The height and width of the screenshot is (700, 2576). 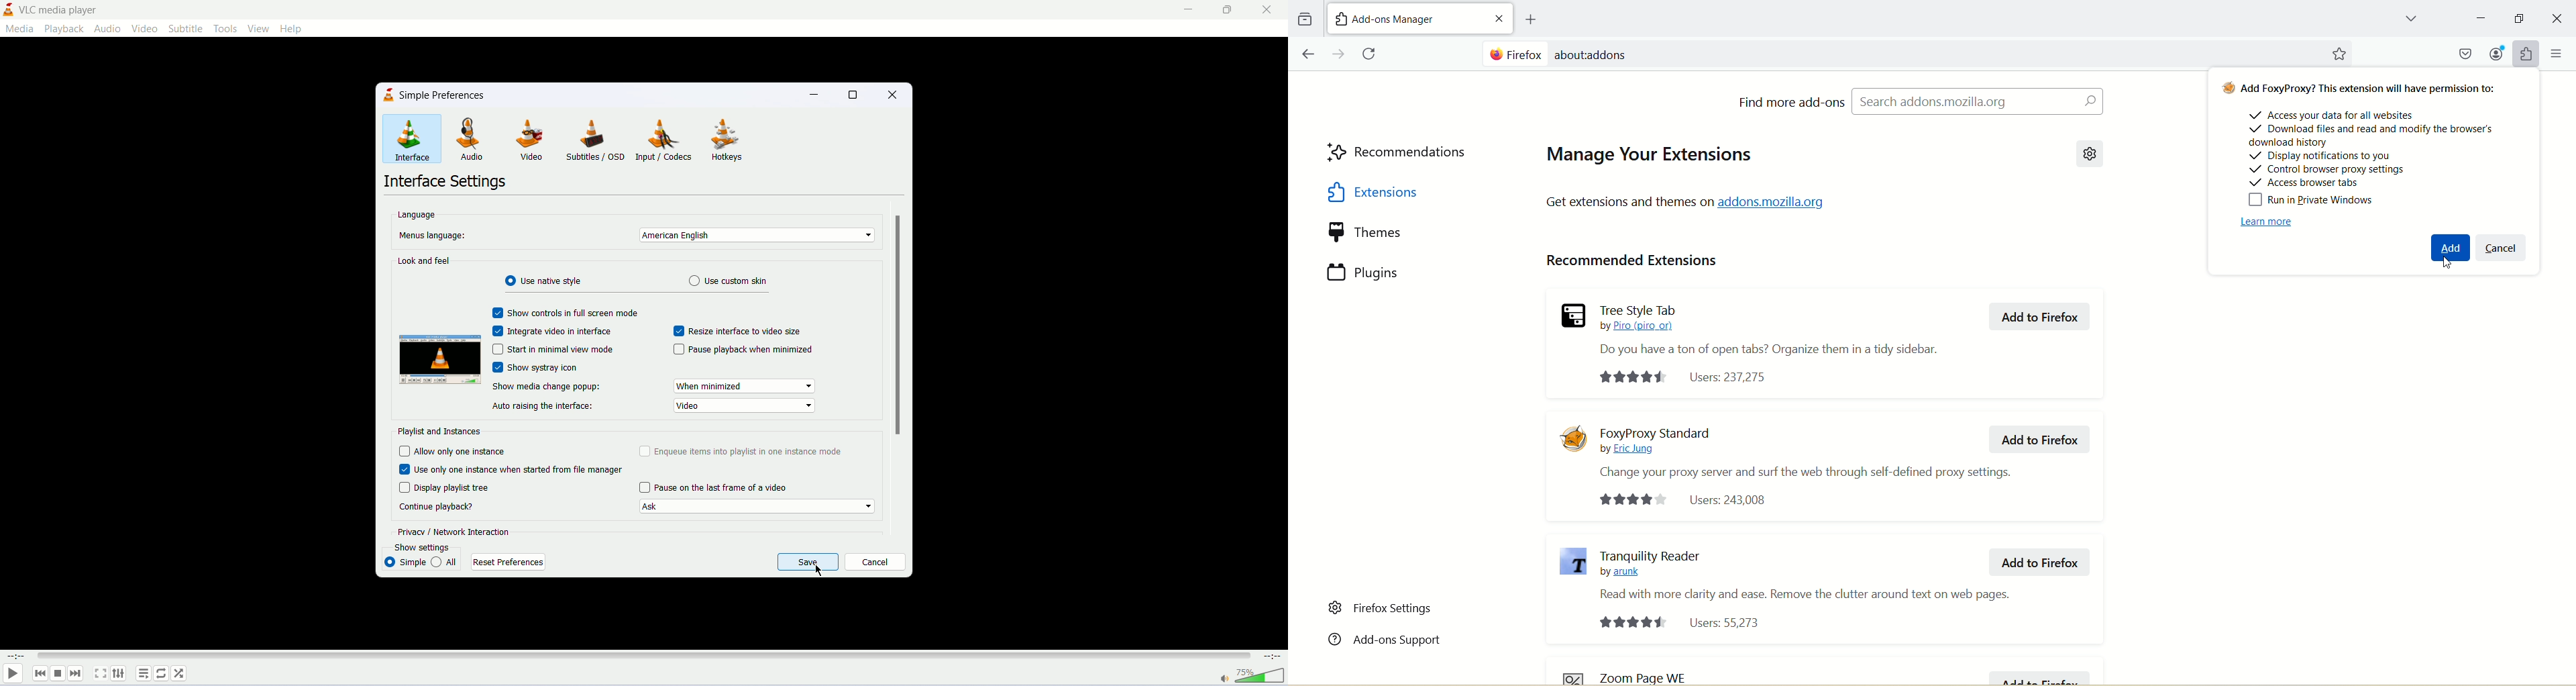 I want to click on show systray icon, so click(x=552, y=367).